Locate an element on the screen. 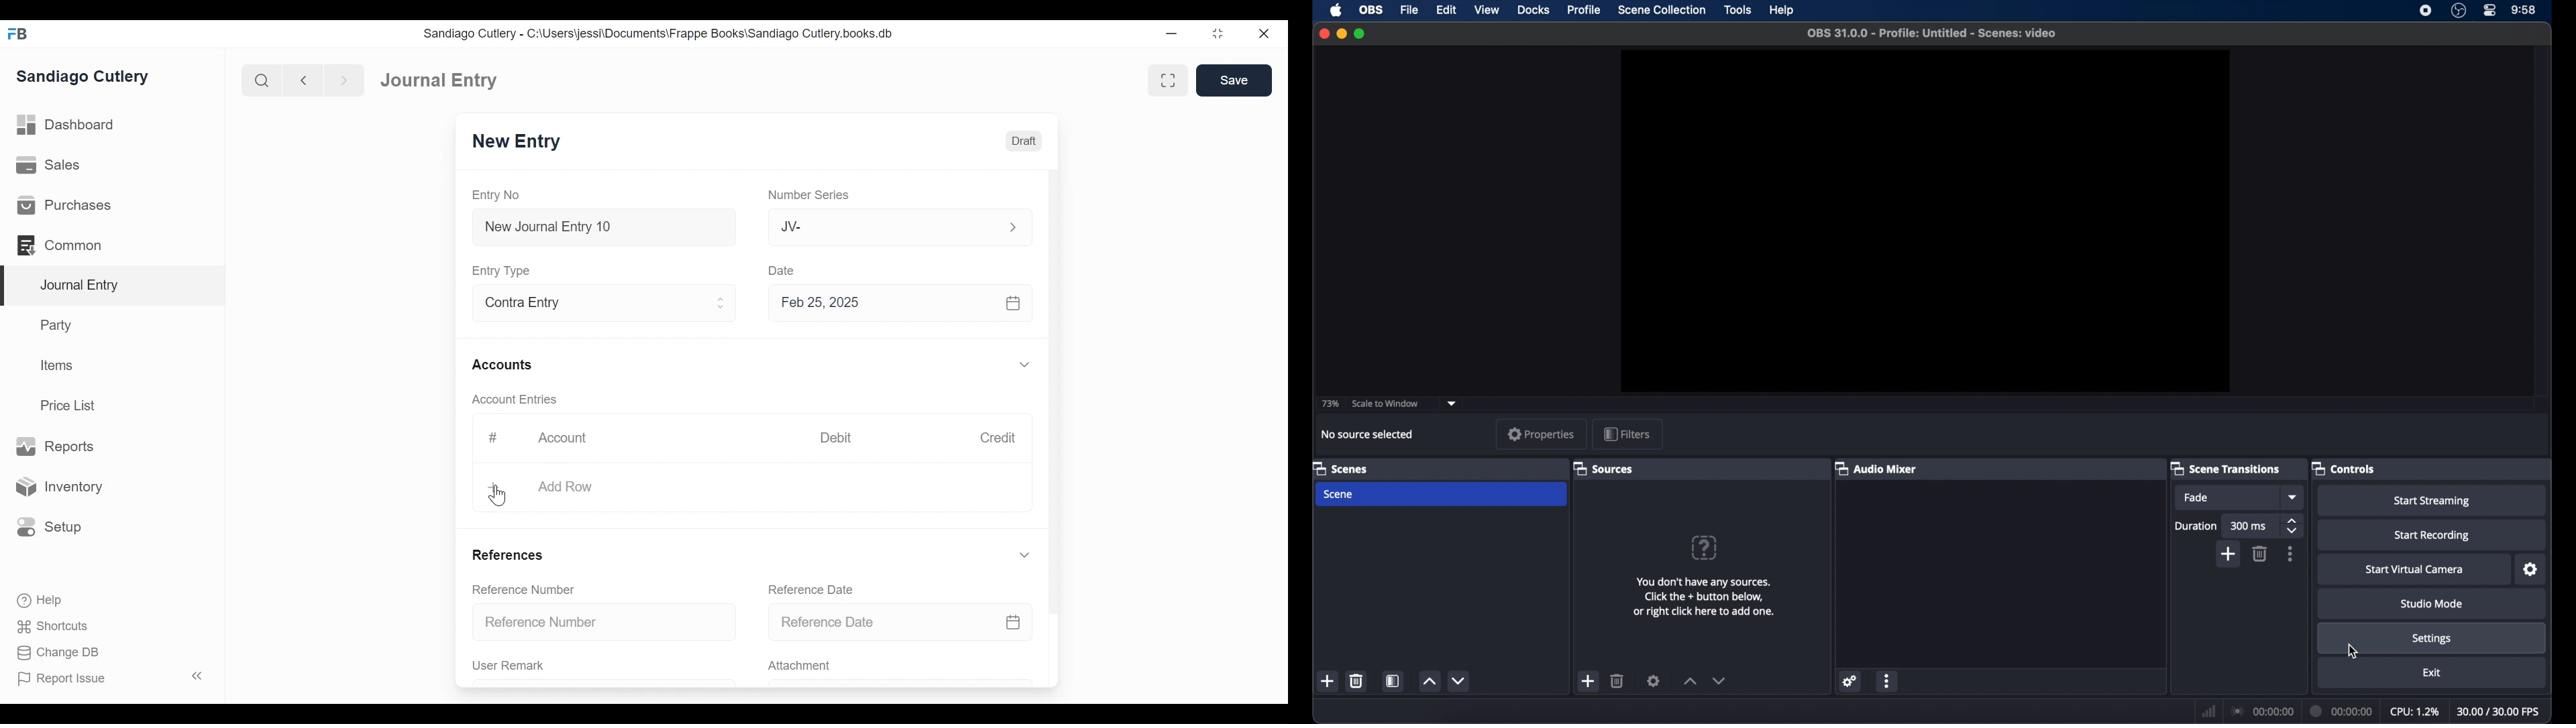 This screenshot has height=728, width=2576. Change DB is located at coordinates (54, 652).